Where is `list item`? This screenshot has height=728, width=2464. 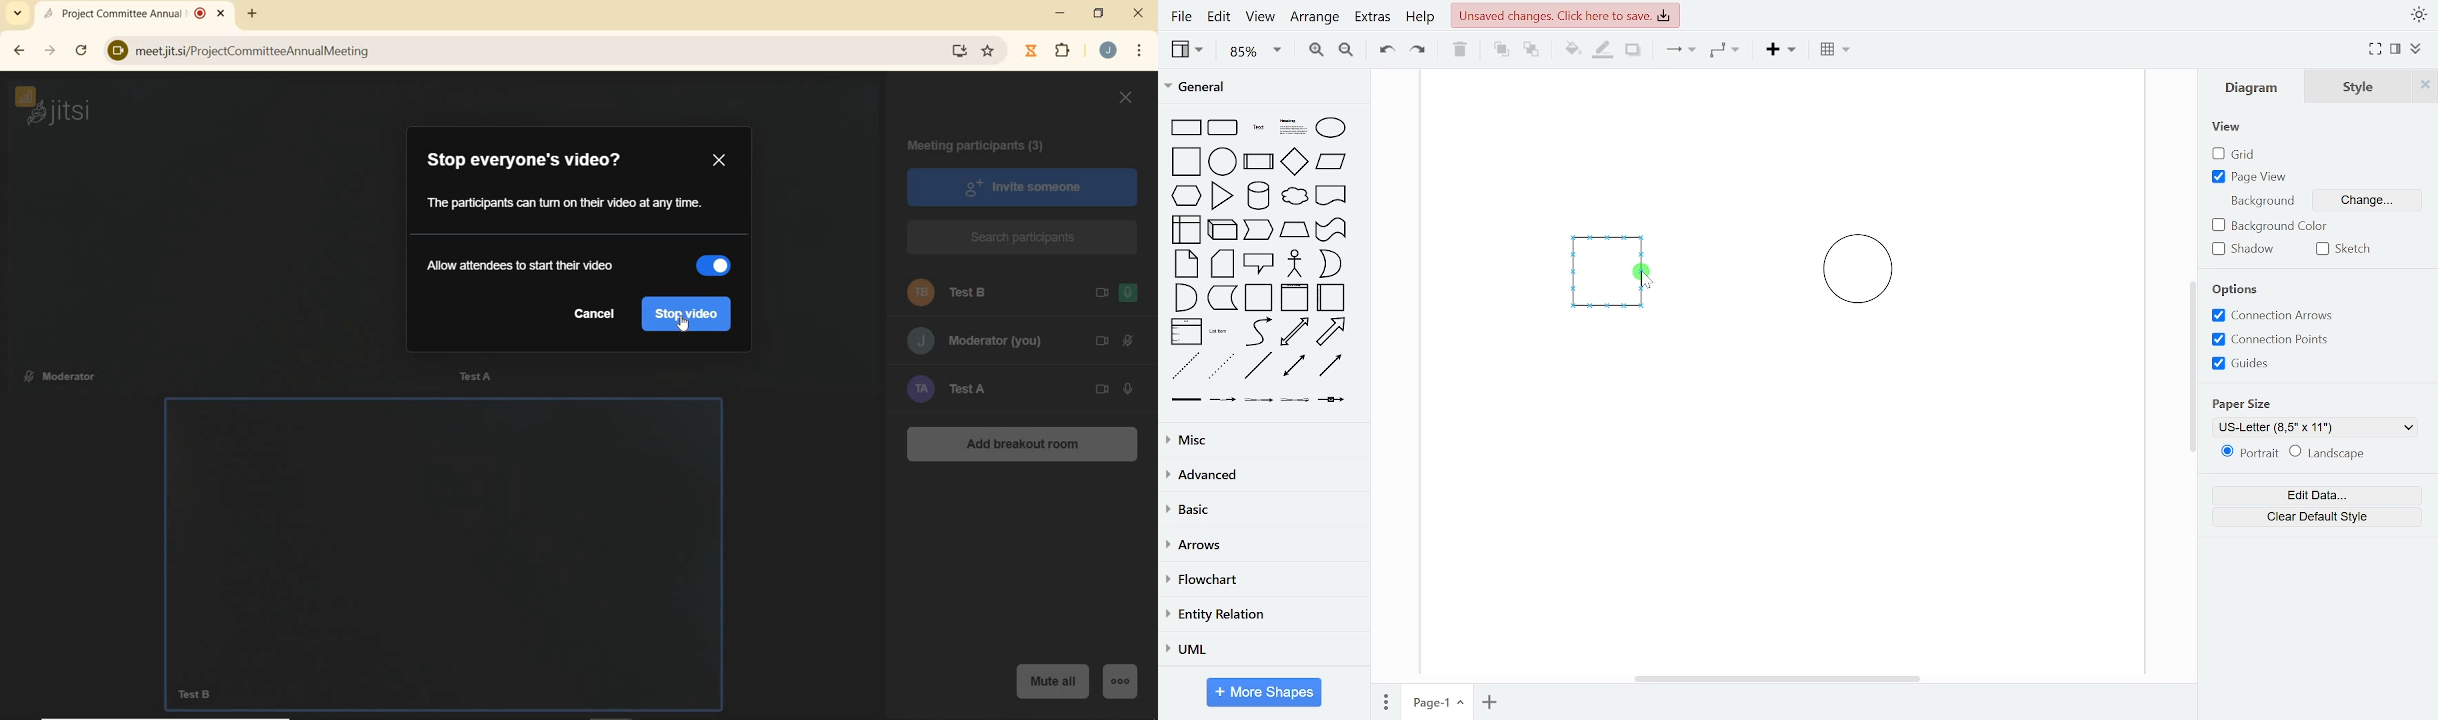
list item is located at coordinates (1219, 331).